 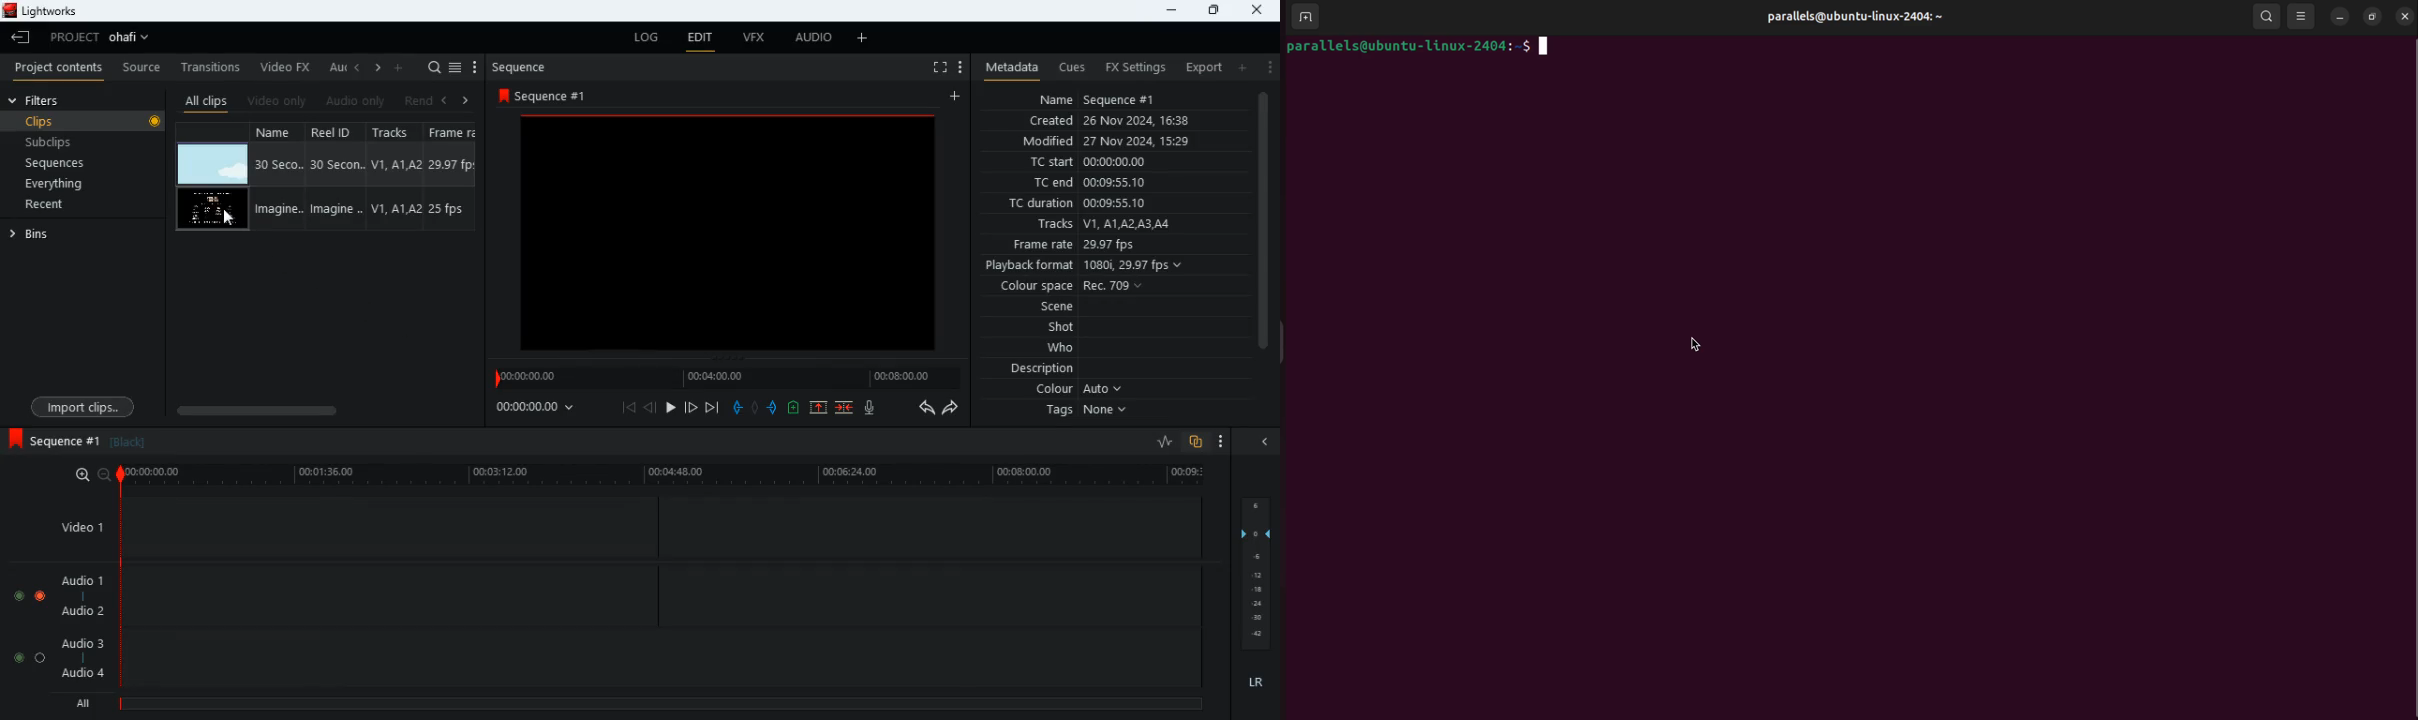 I want to click on video 1, so click(x=74, y=526).